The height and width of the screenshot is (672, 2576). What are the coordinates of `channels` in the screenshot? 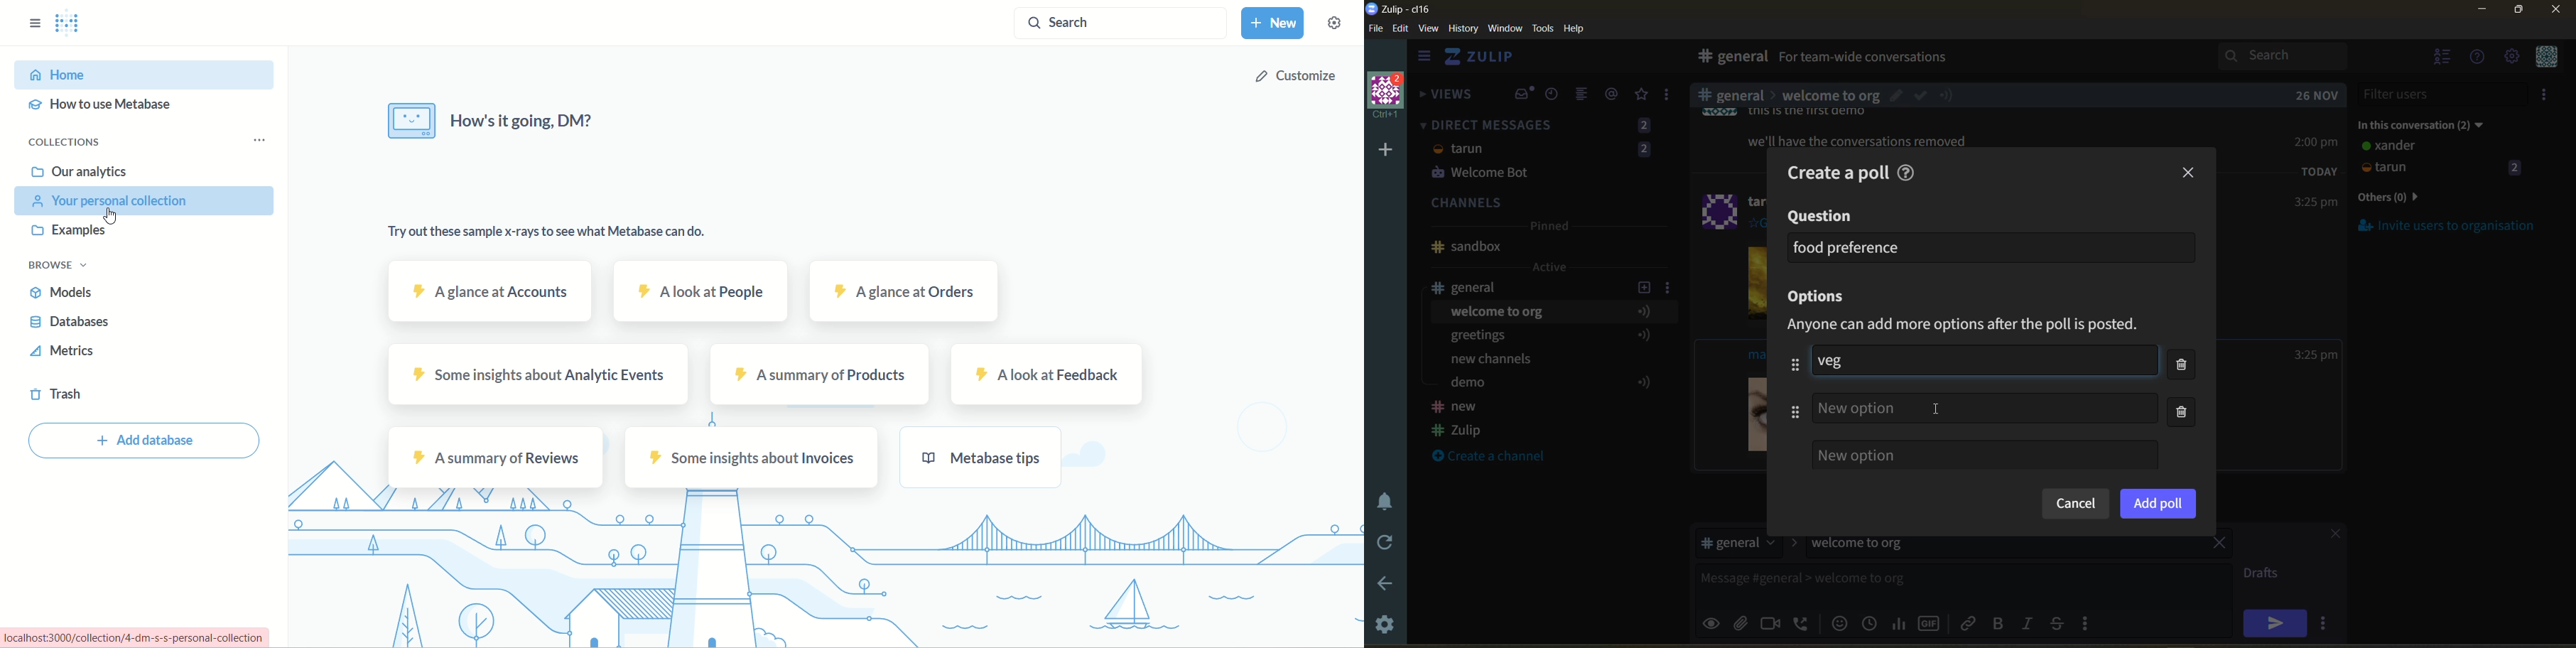 It's located at (1547, 204).